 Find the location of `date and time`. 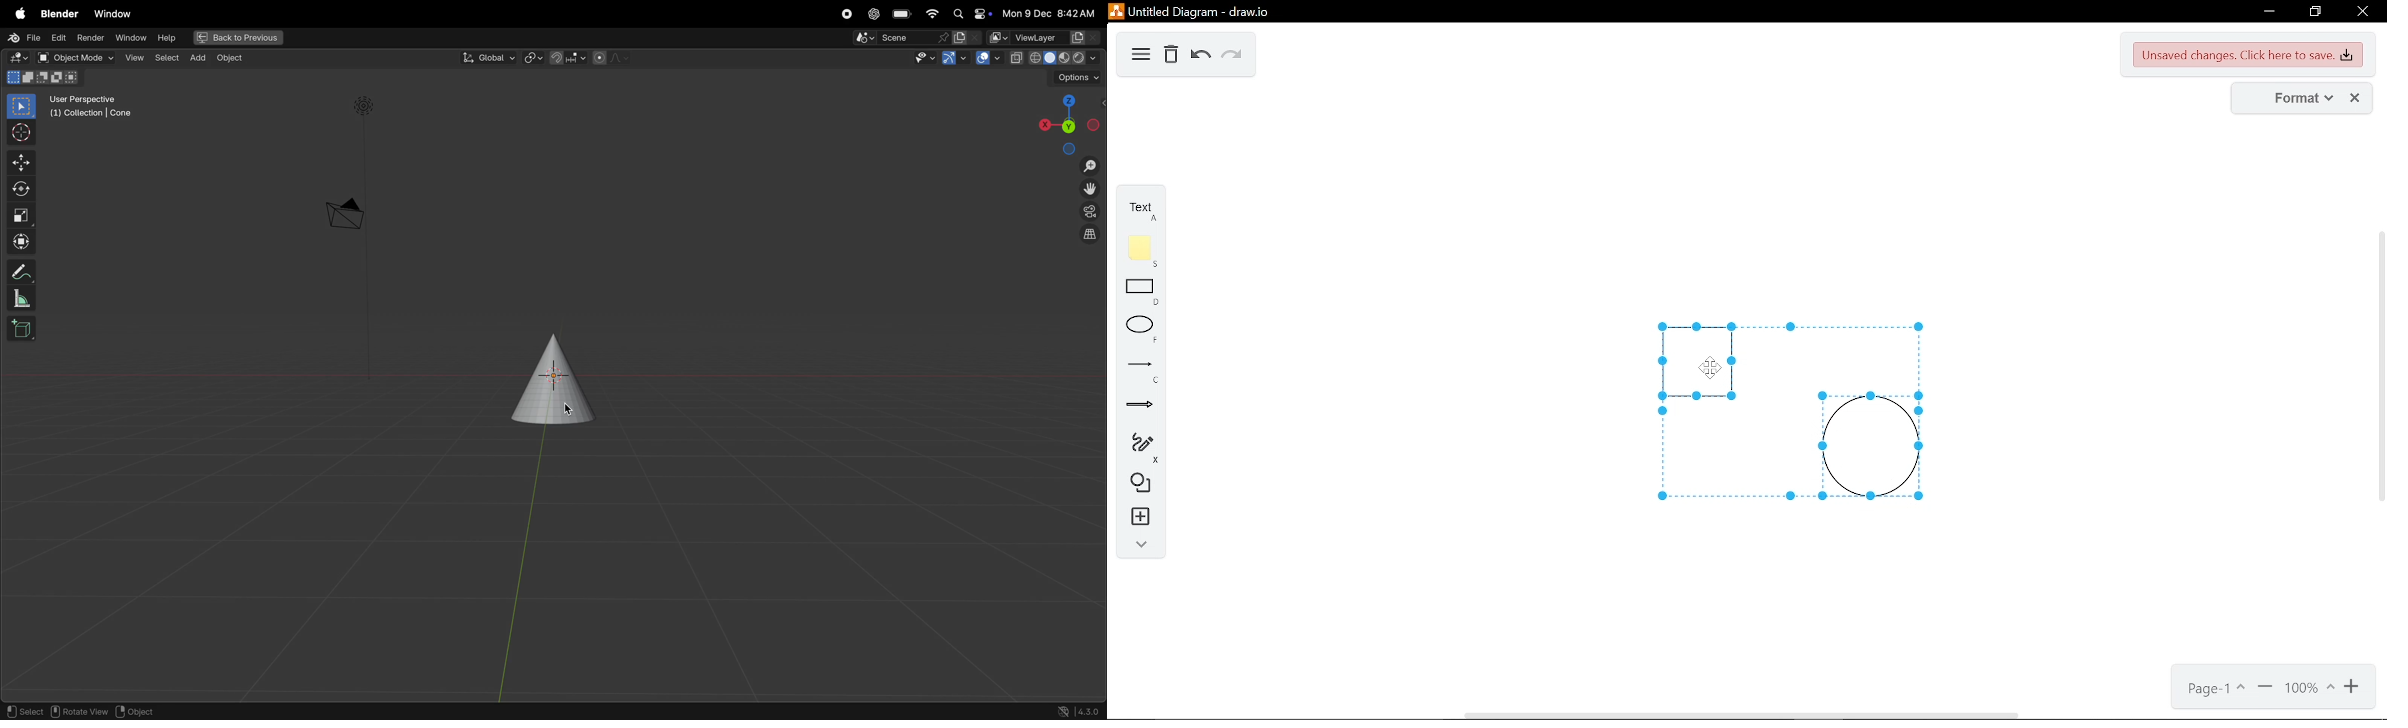

date and time is located at coordinates (1048, 13).